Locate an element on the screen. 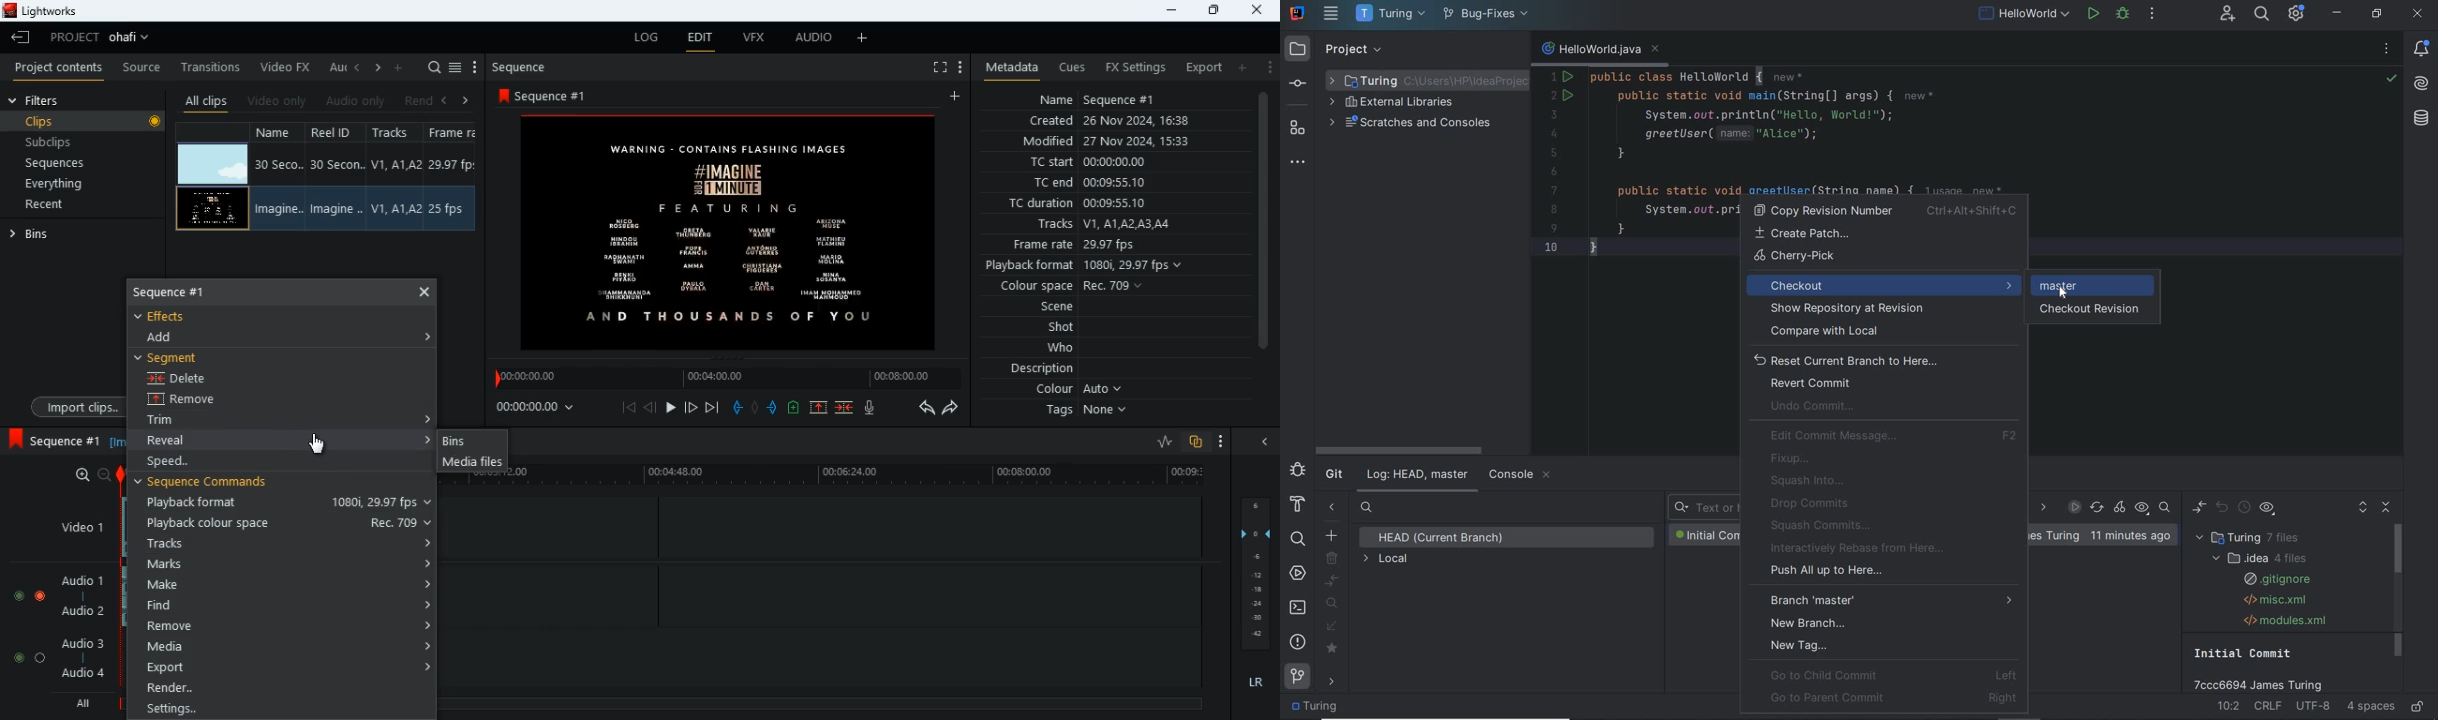 Image resolution: width=2464 pixels, height=728 pixels. Accordion is located at coordinates (426, 440).